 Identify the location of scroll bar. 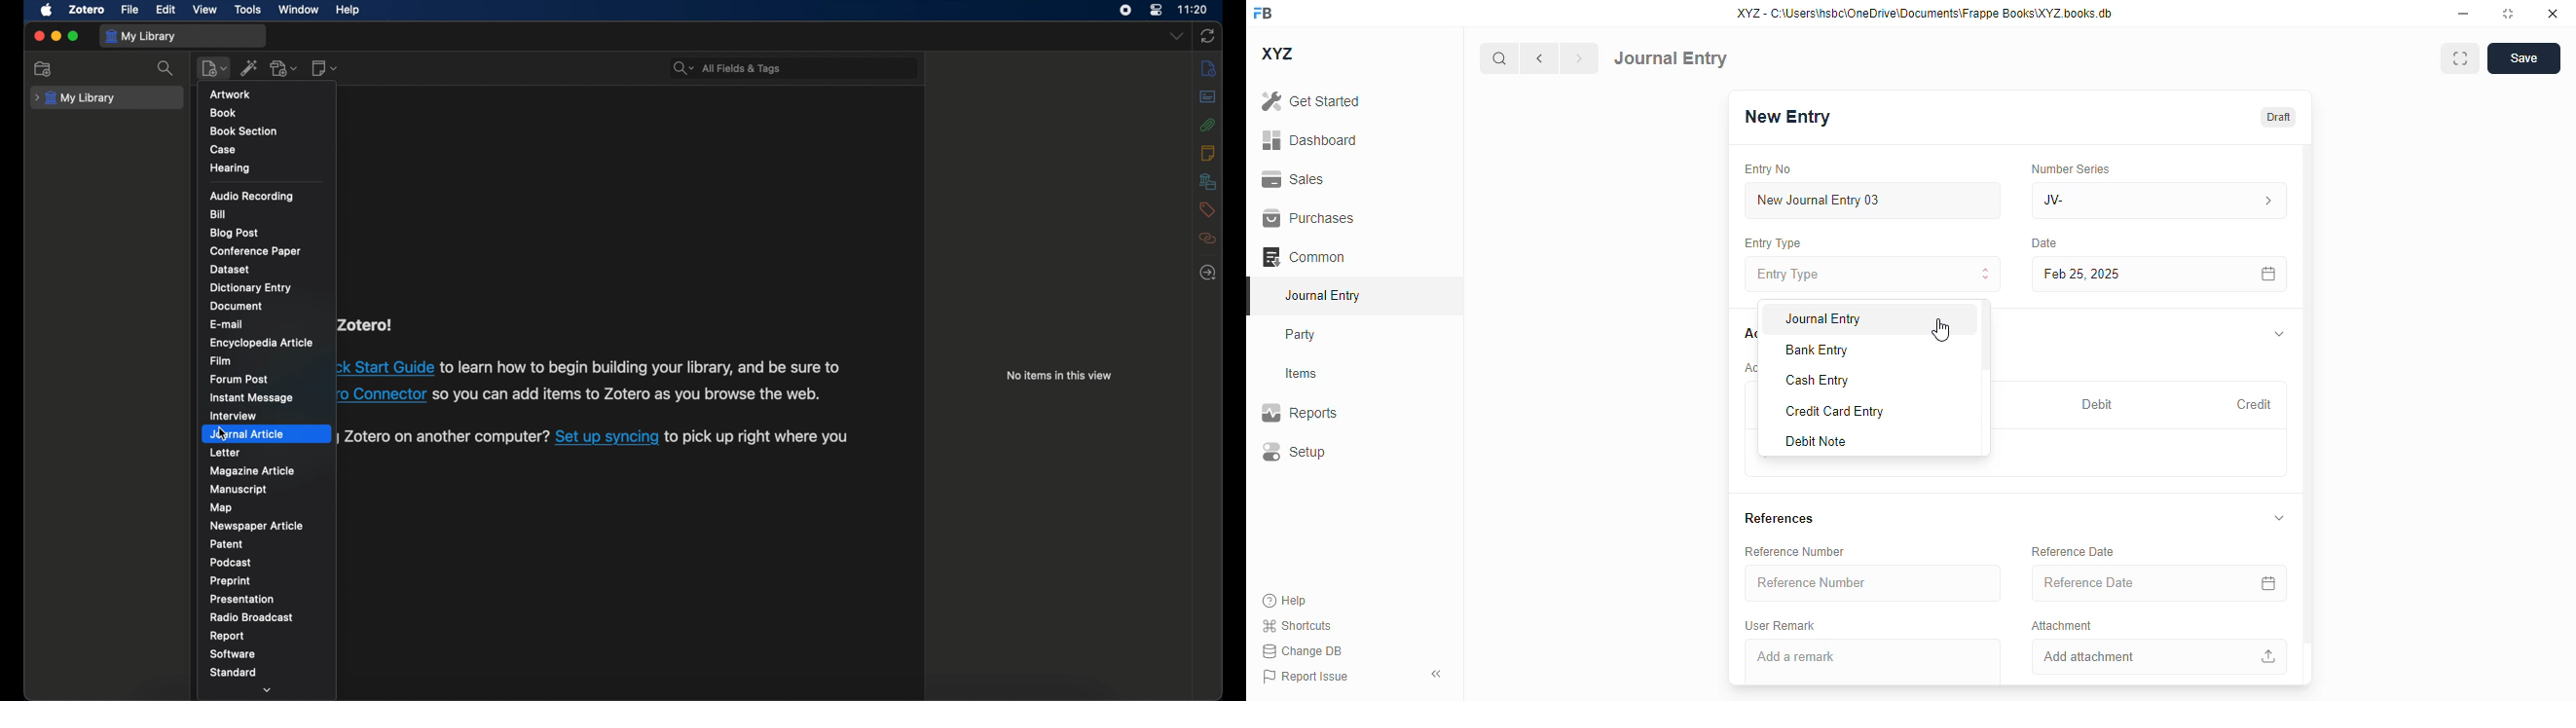
(2308, 413).